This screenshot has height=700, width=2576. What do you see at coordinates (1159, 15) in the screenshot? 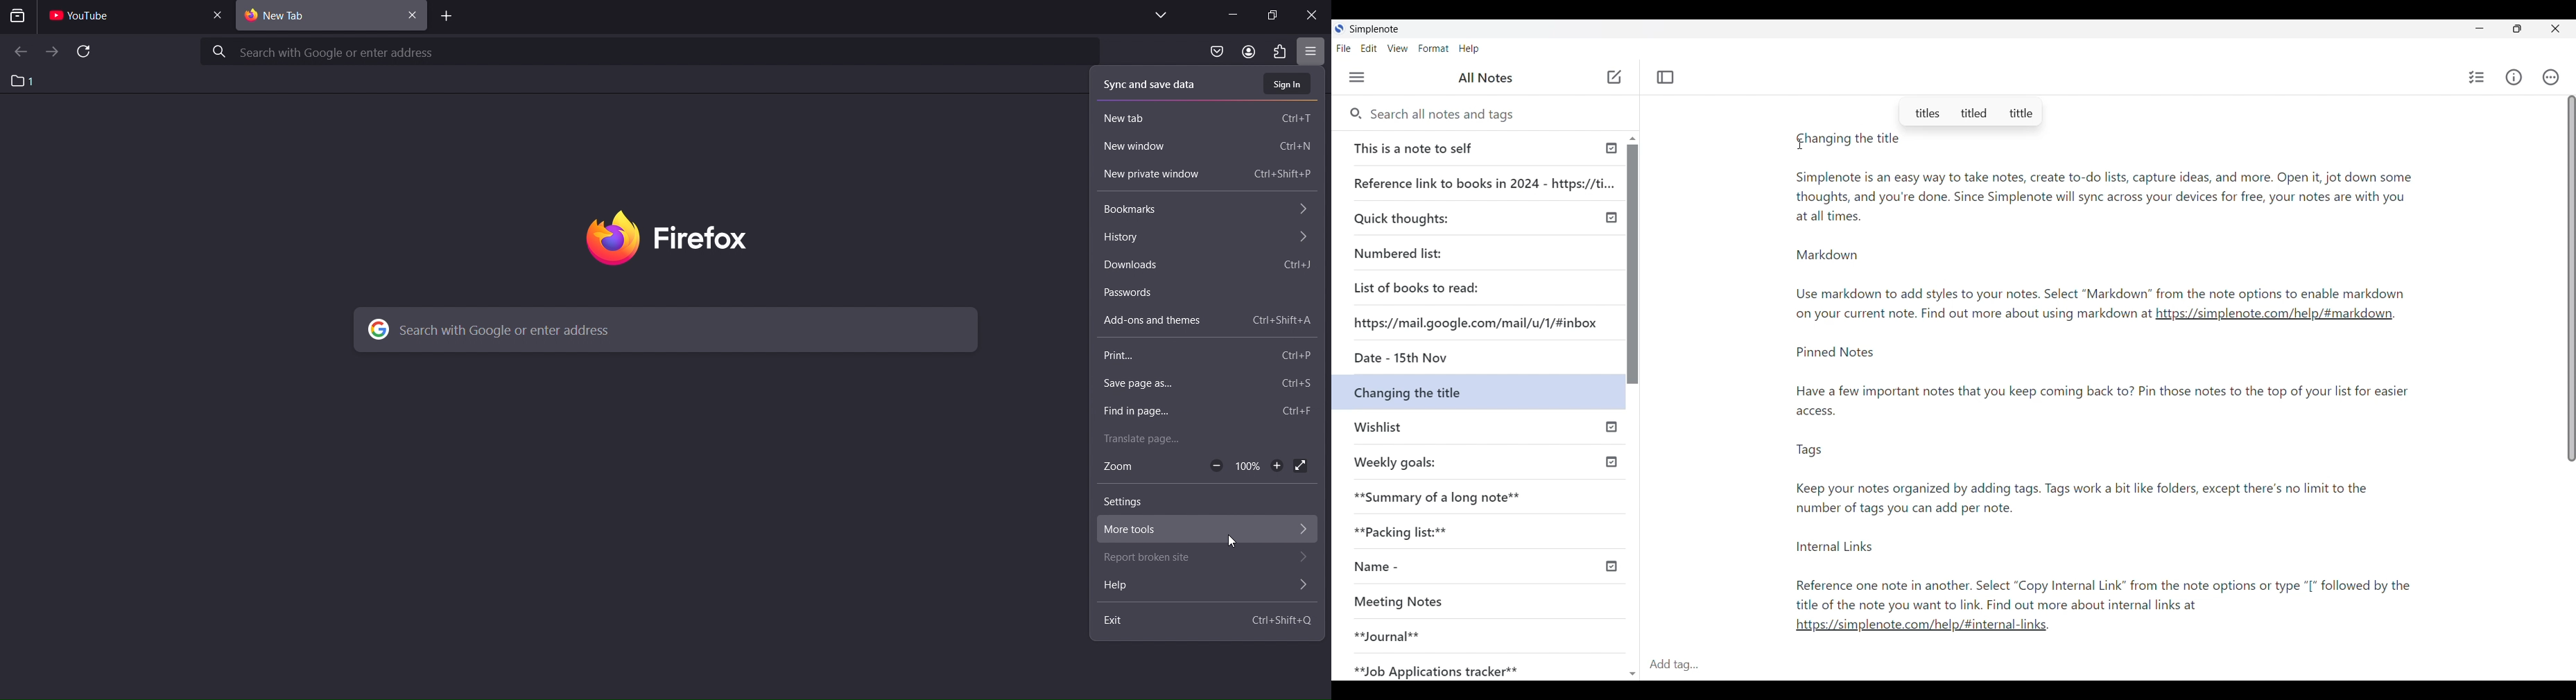
I see `list all tabs` at bounding box center [1159, 15].